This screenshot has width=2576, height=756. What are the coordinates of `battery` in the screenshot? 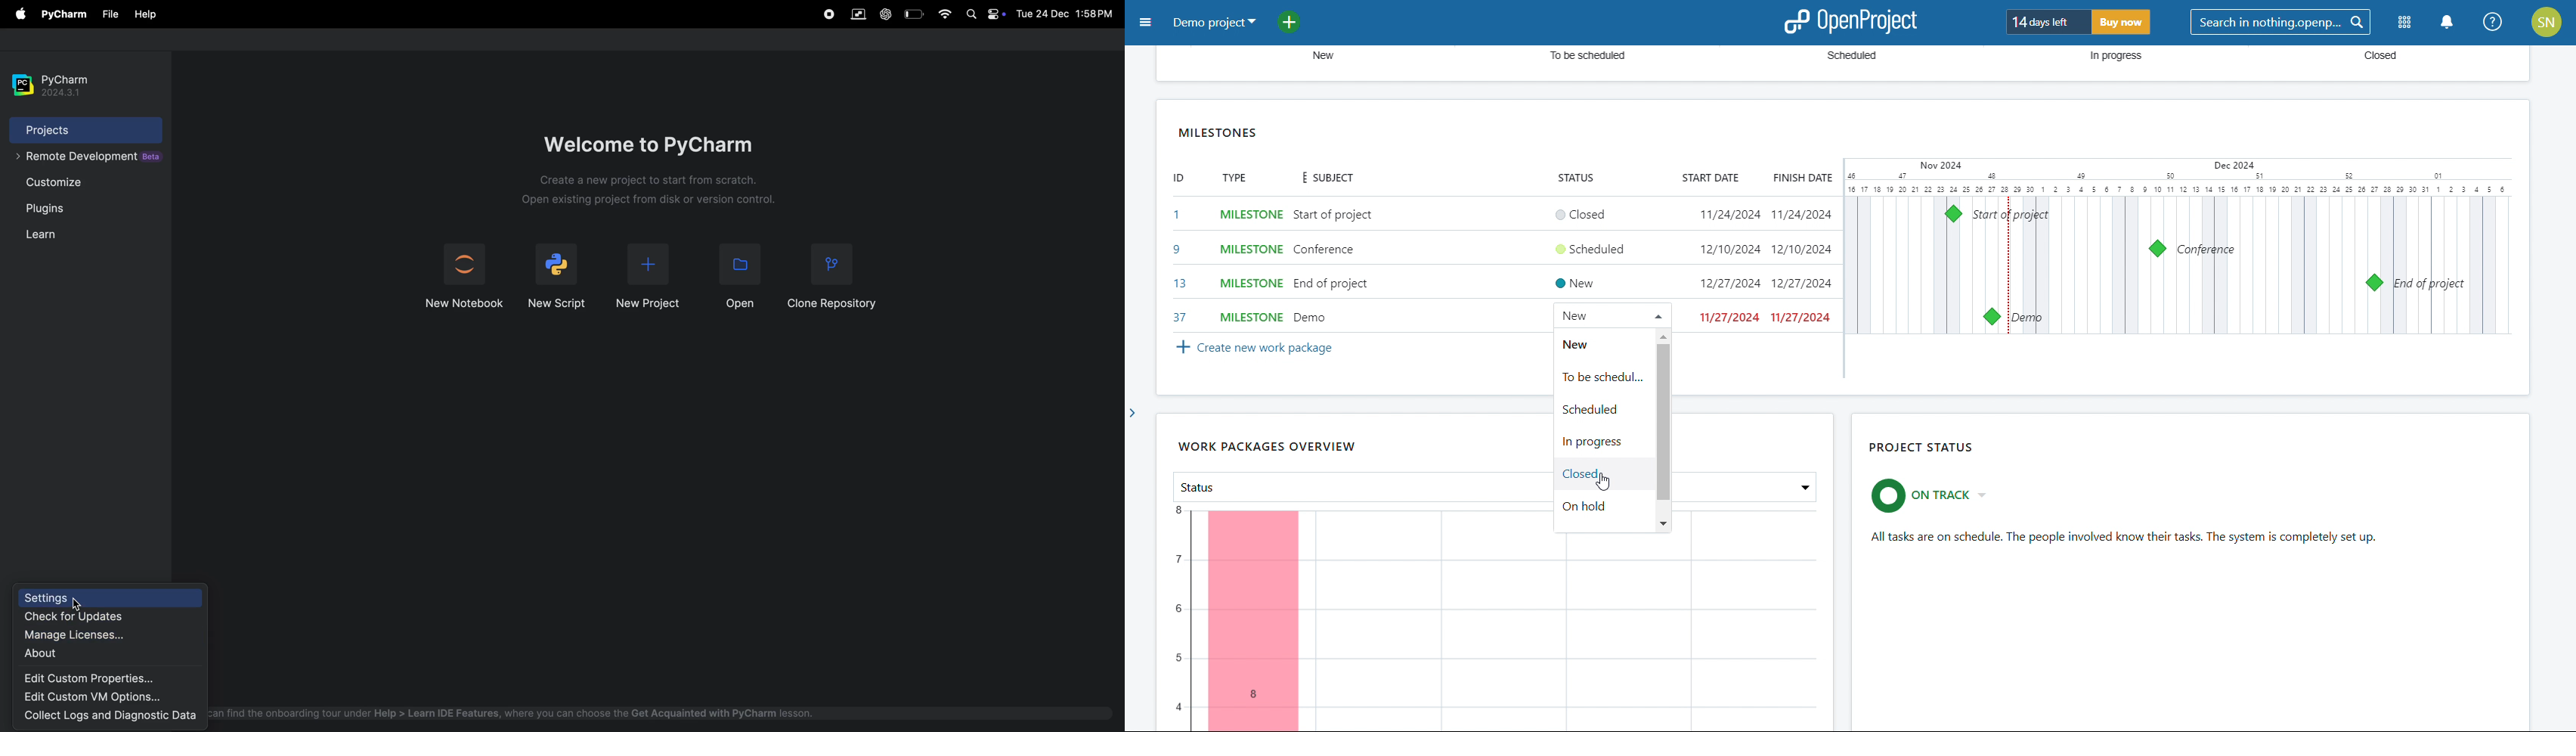 It's located at (914, 14).